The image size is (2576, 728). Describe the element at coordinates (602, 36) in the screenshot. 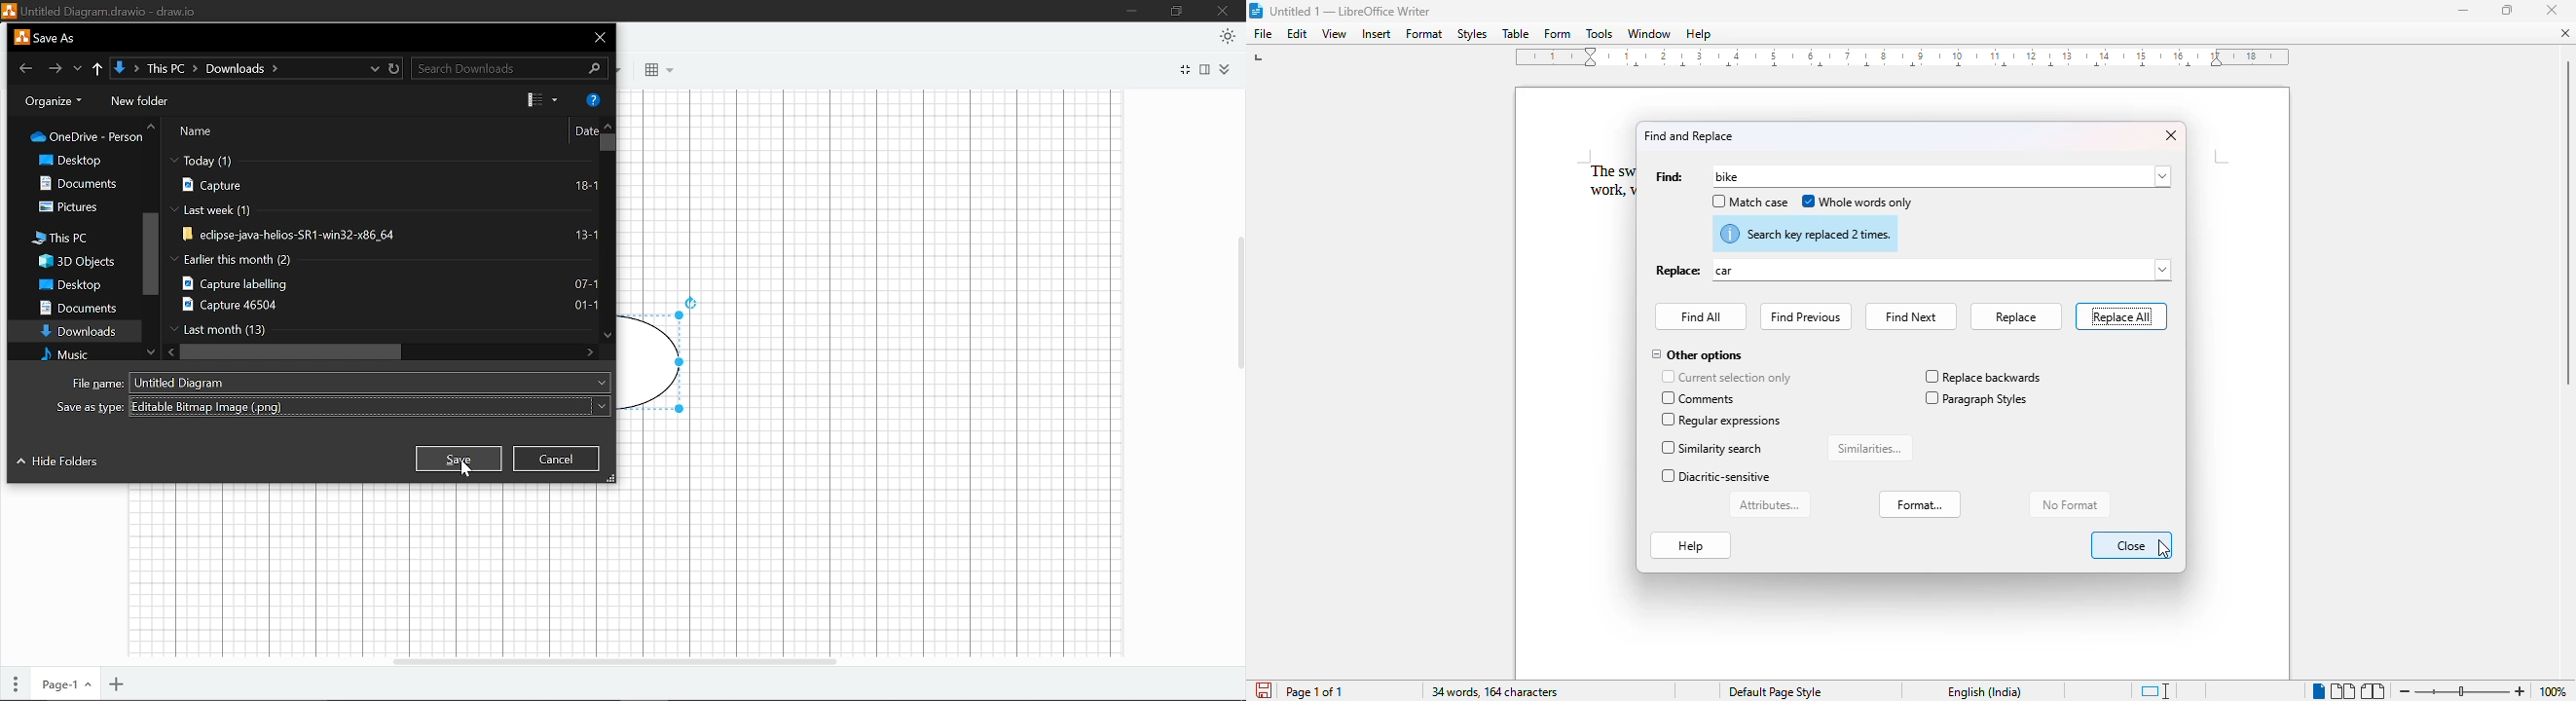

I see `close` at that location.